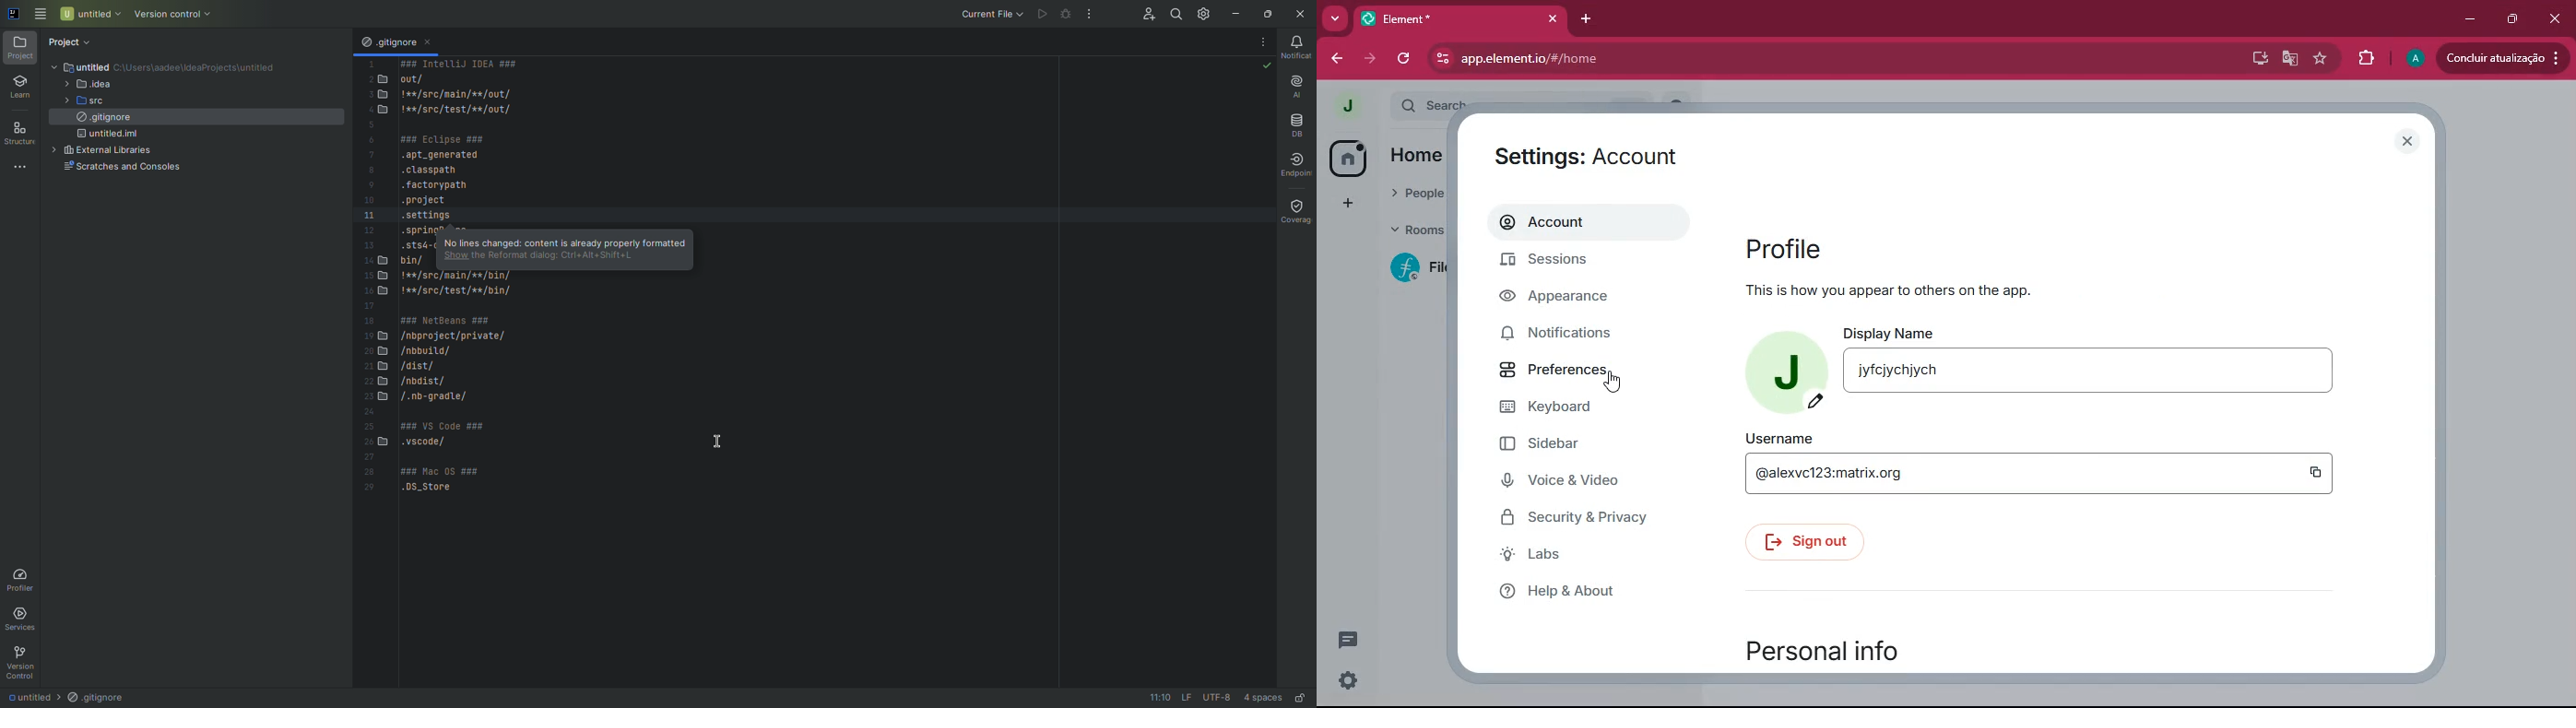 The width and height of the screenshot is (2576, 728). I want to click on Untitled, so click(91, 13).